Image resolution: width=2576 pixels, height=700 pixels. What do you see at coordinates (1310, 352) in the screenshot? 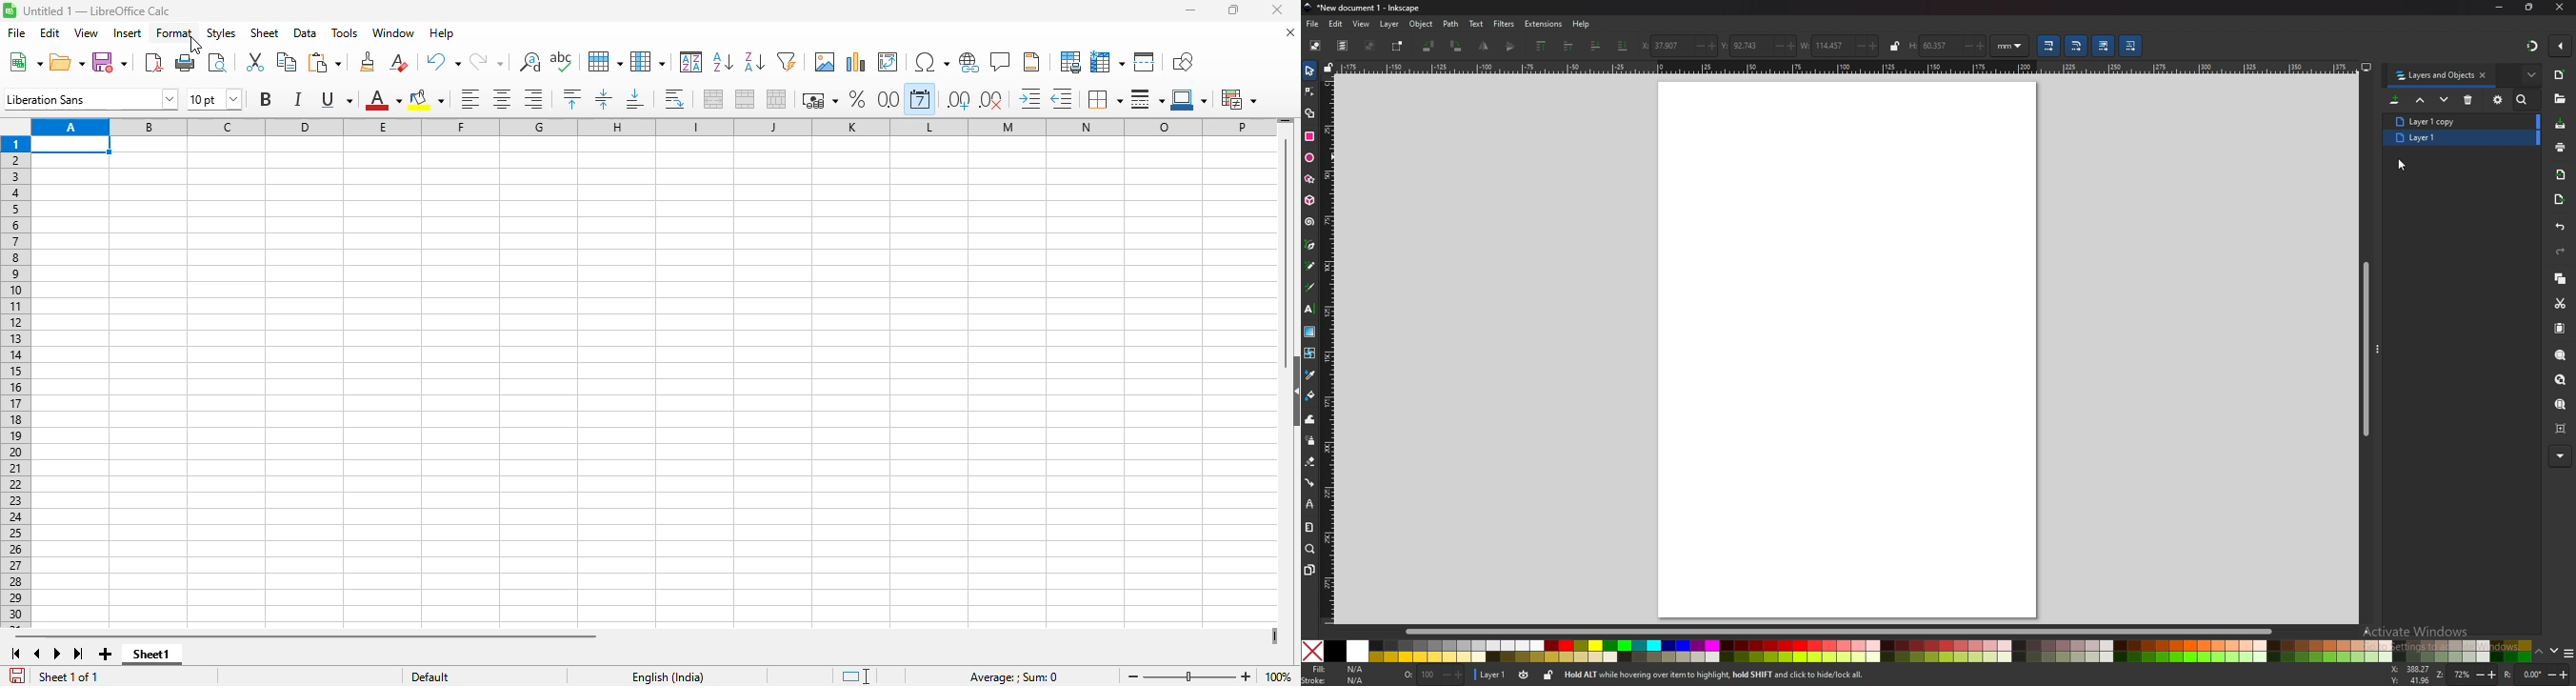
I see `mesh` at bounding box center [1310, 352].